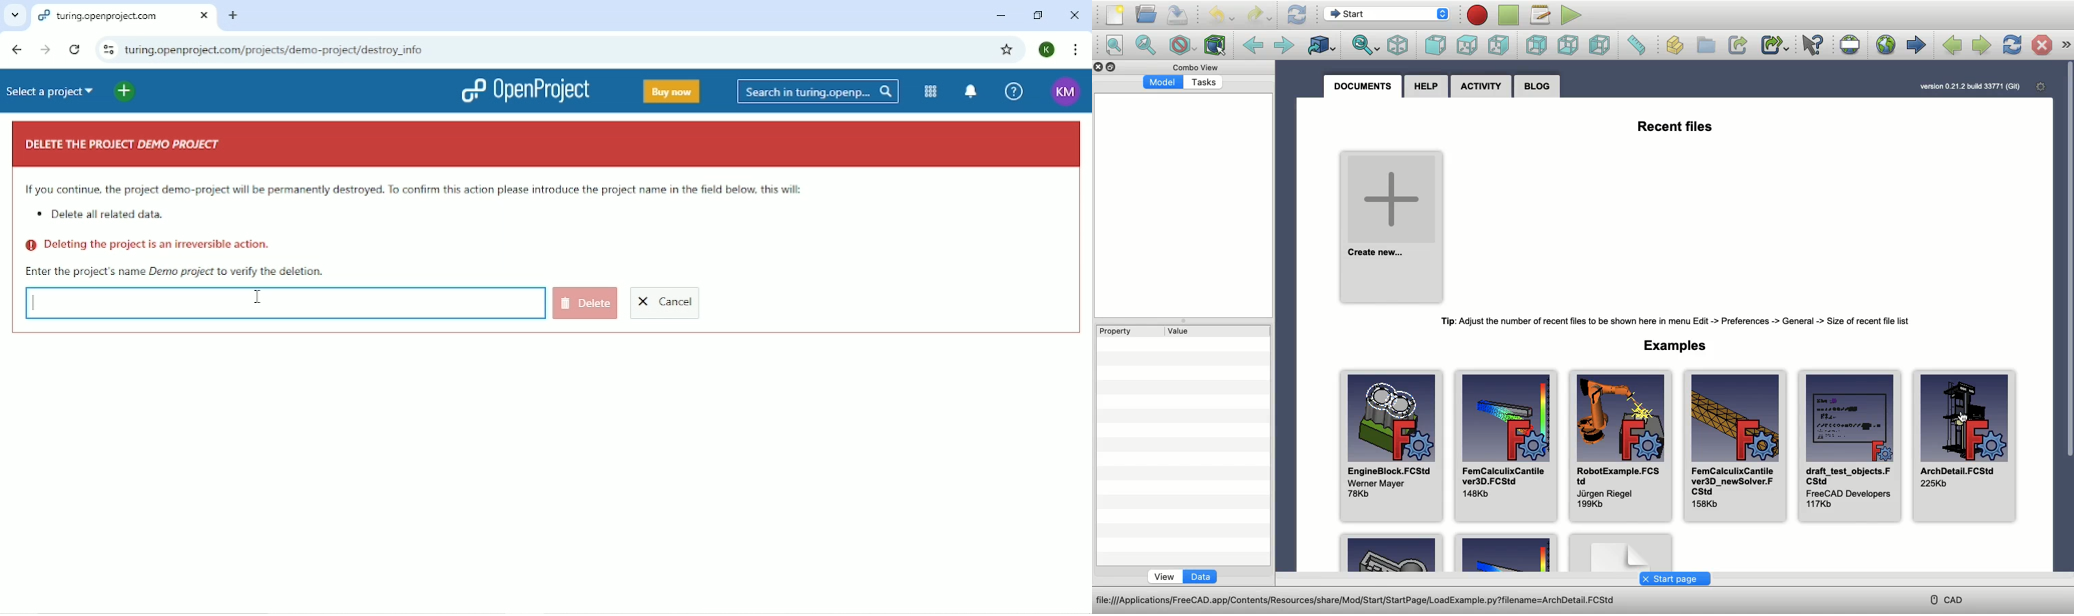 This screenshot has height=616, width=2100. What do you see at coordinates (1361, 85) in the screenshot?
I see `Documents` at bounding box center [1361, 85].